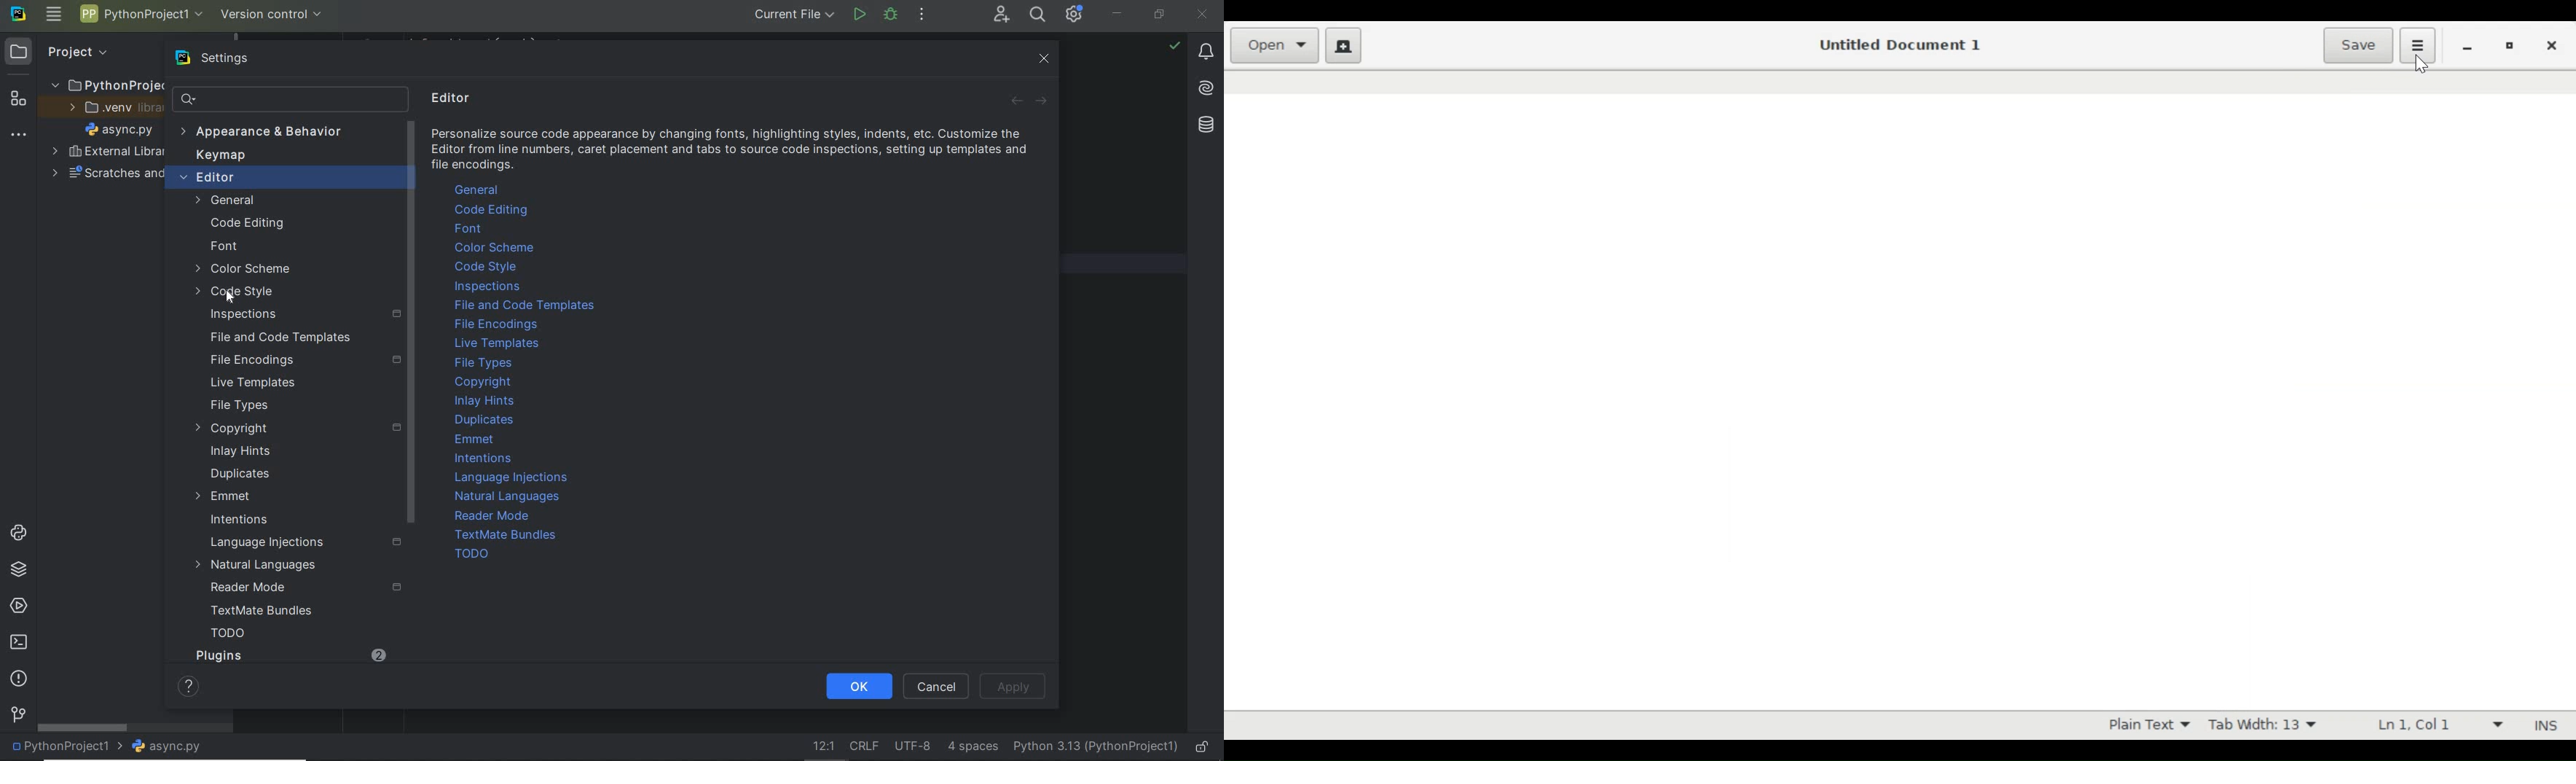 This screenshot has width=2576, height=784. What do you see at coordinates (2439, 726) in the screenshot?
I see `Ln 1 Col 1` at bounding box center [2439, 726].